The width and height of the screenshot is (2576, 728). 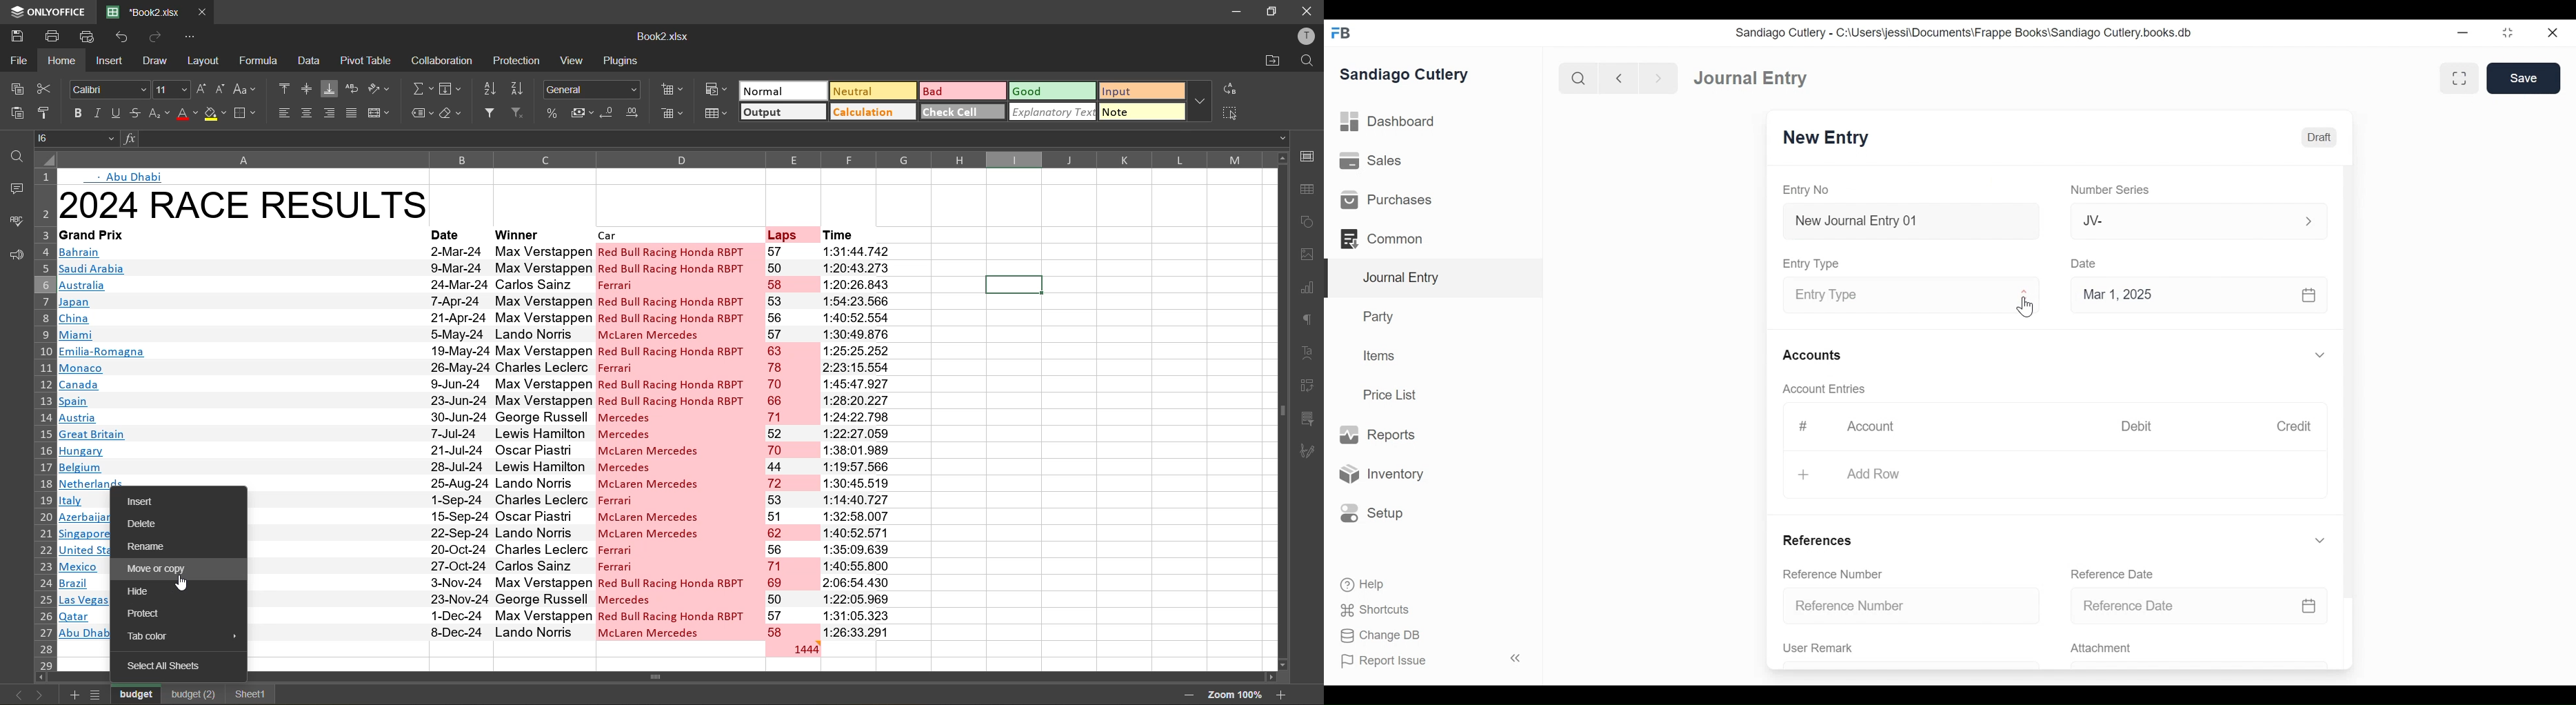 What do you see at coordinates (1811, 355) in the screenshot?
I see `Accounts` at bounding box center [1811, 355].